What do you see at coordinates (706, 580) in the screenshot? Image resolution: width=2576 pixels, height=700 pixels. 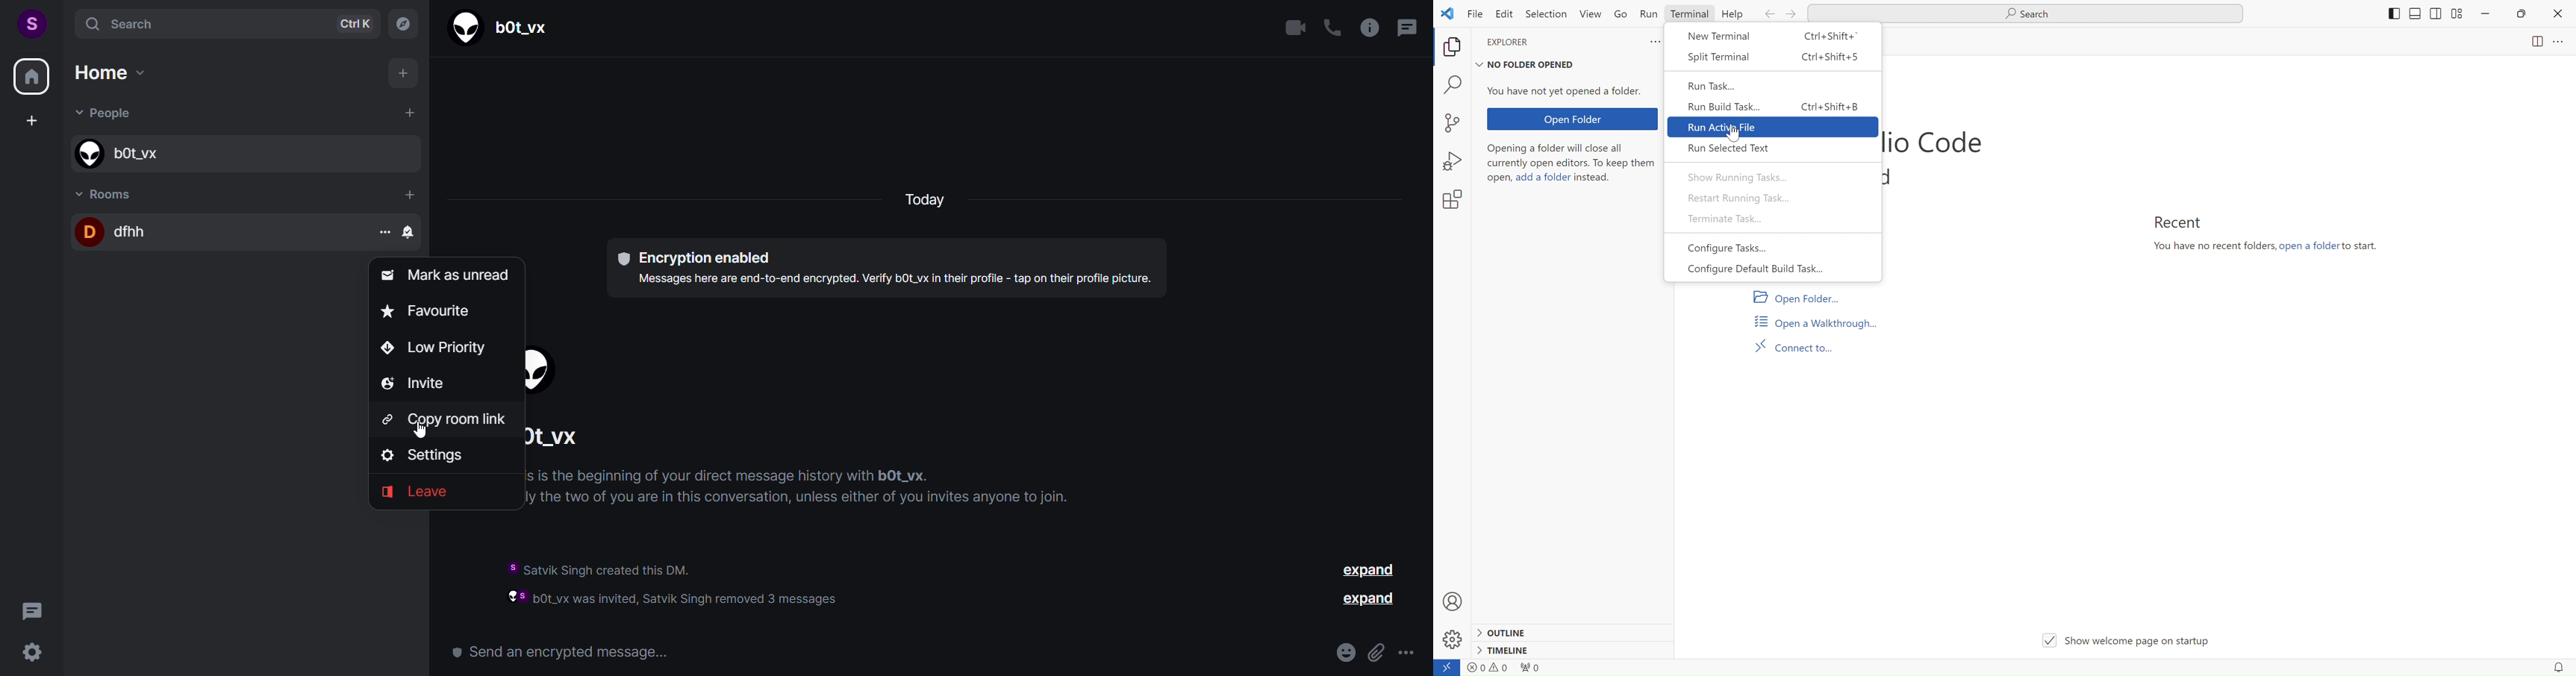 I see `information` at bounding box center [706, 580].